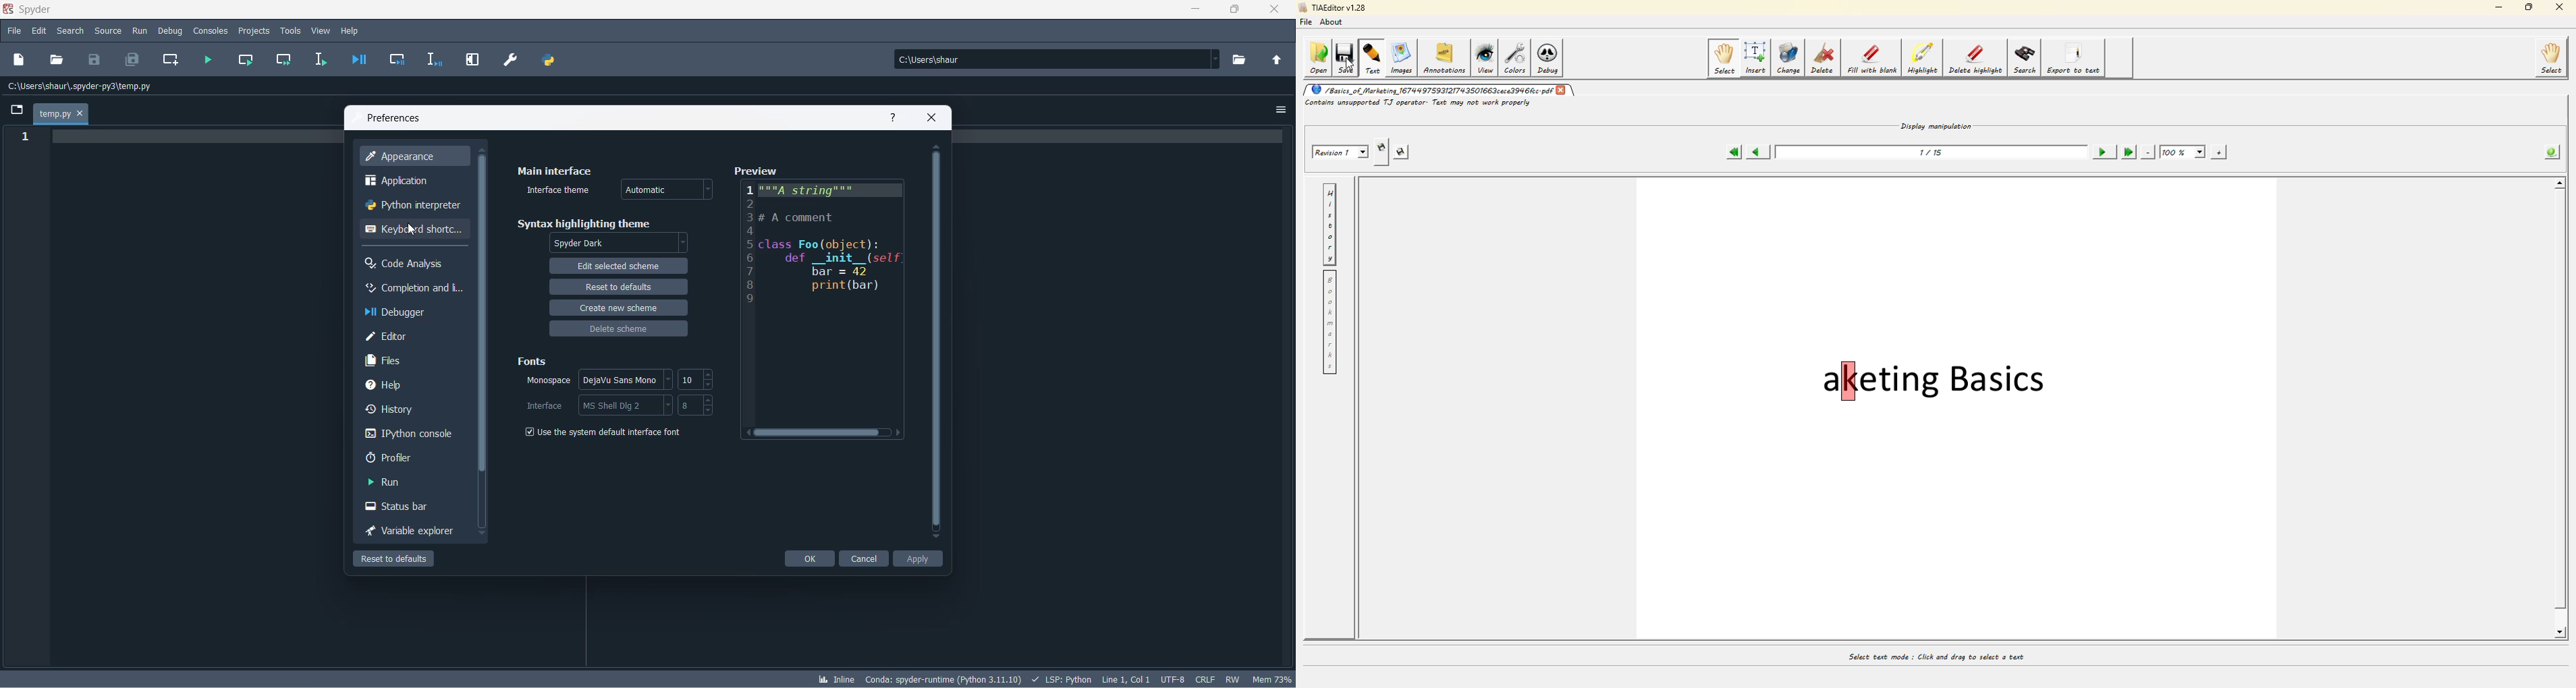 The height and width of the screenshot is (700, 2576). What do you see at coordinates (917, 559) in the screenshot?
I see `apply` at bounding box center [917, 559].